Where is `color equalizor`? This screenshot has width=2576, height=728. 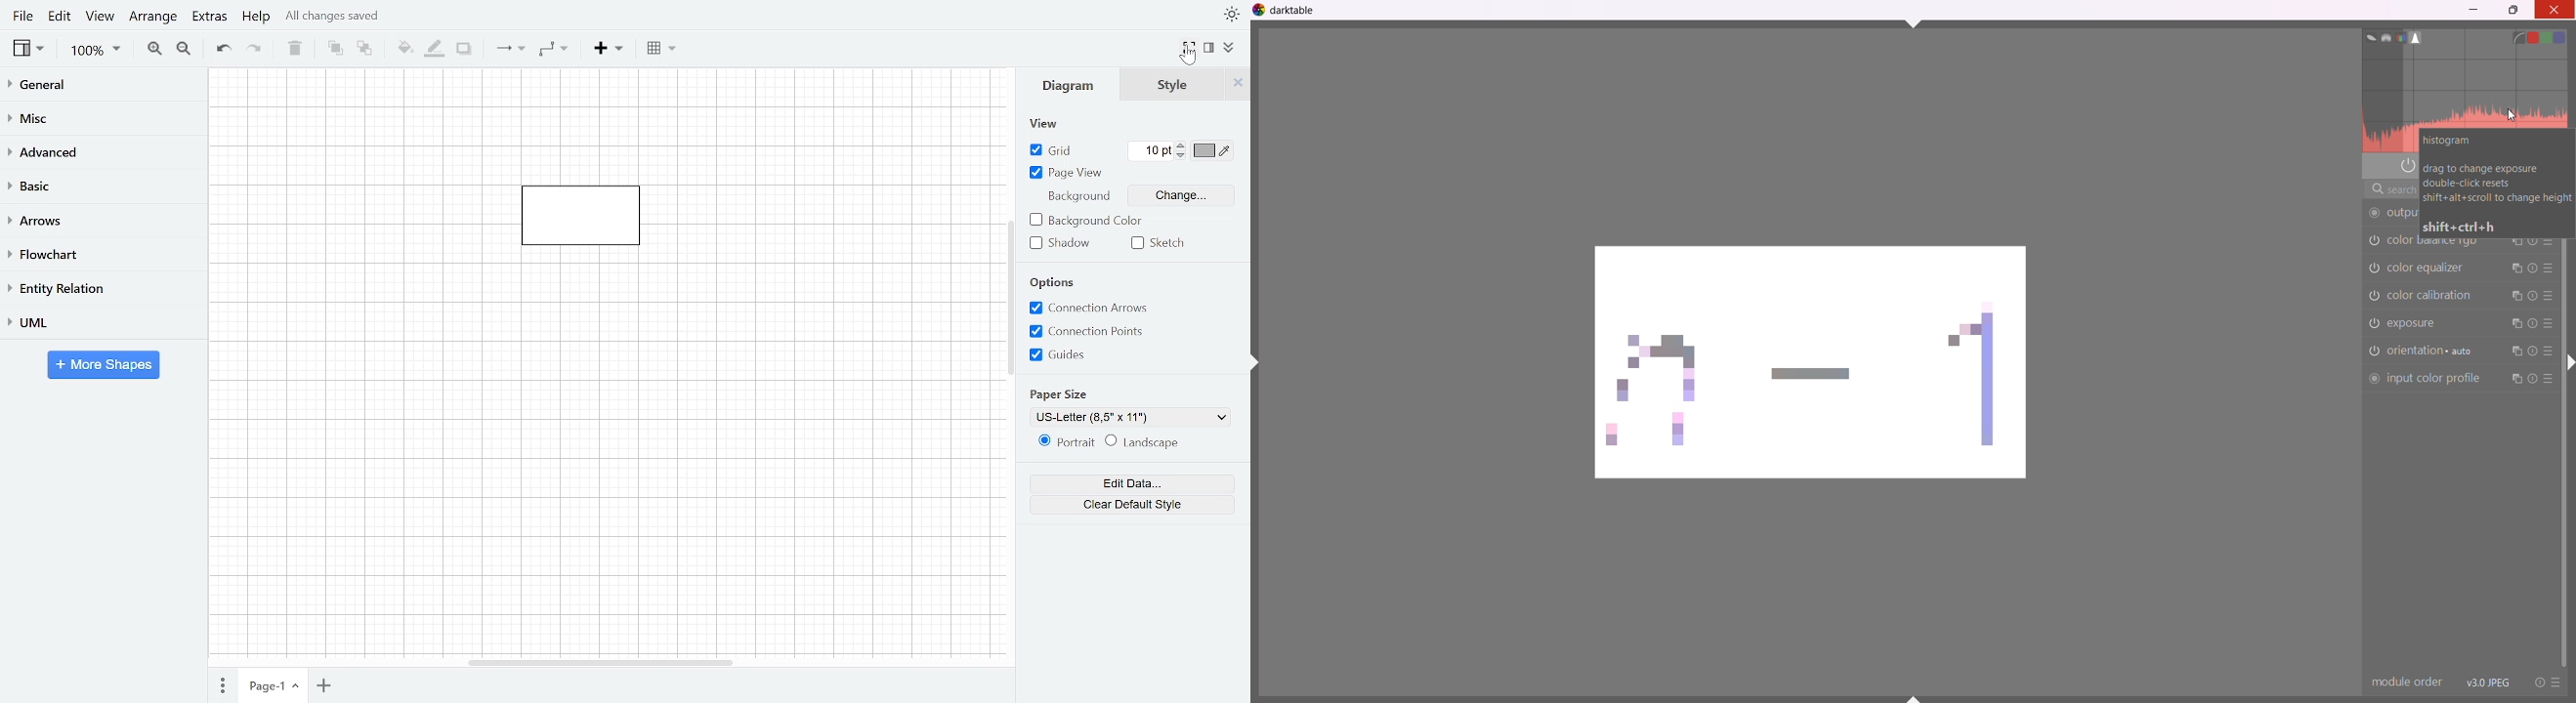
color equalizor is located at coordinates (2431, 267).